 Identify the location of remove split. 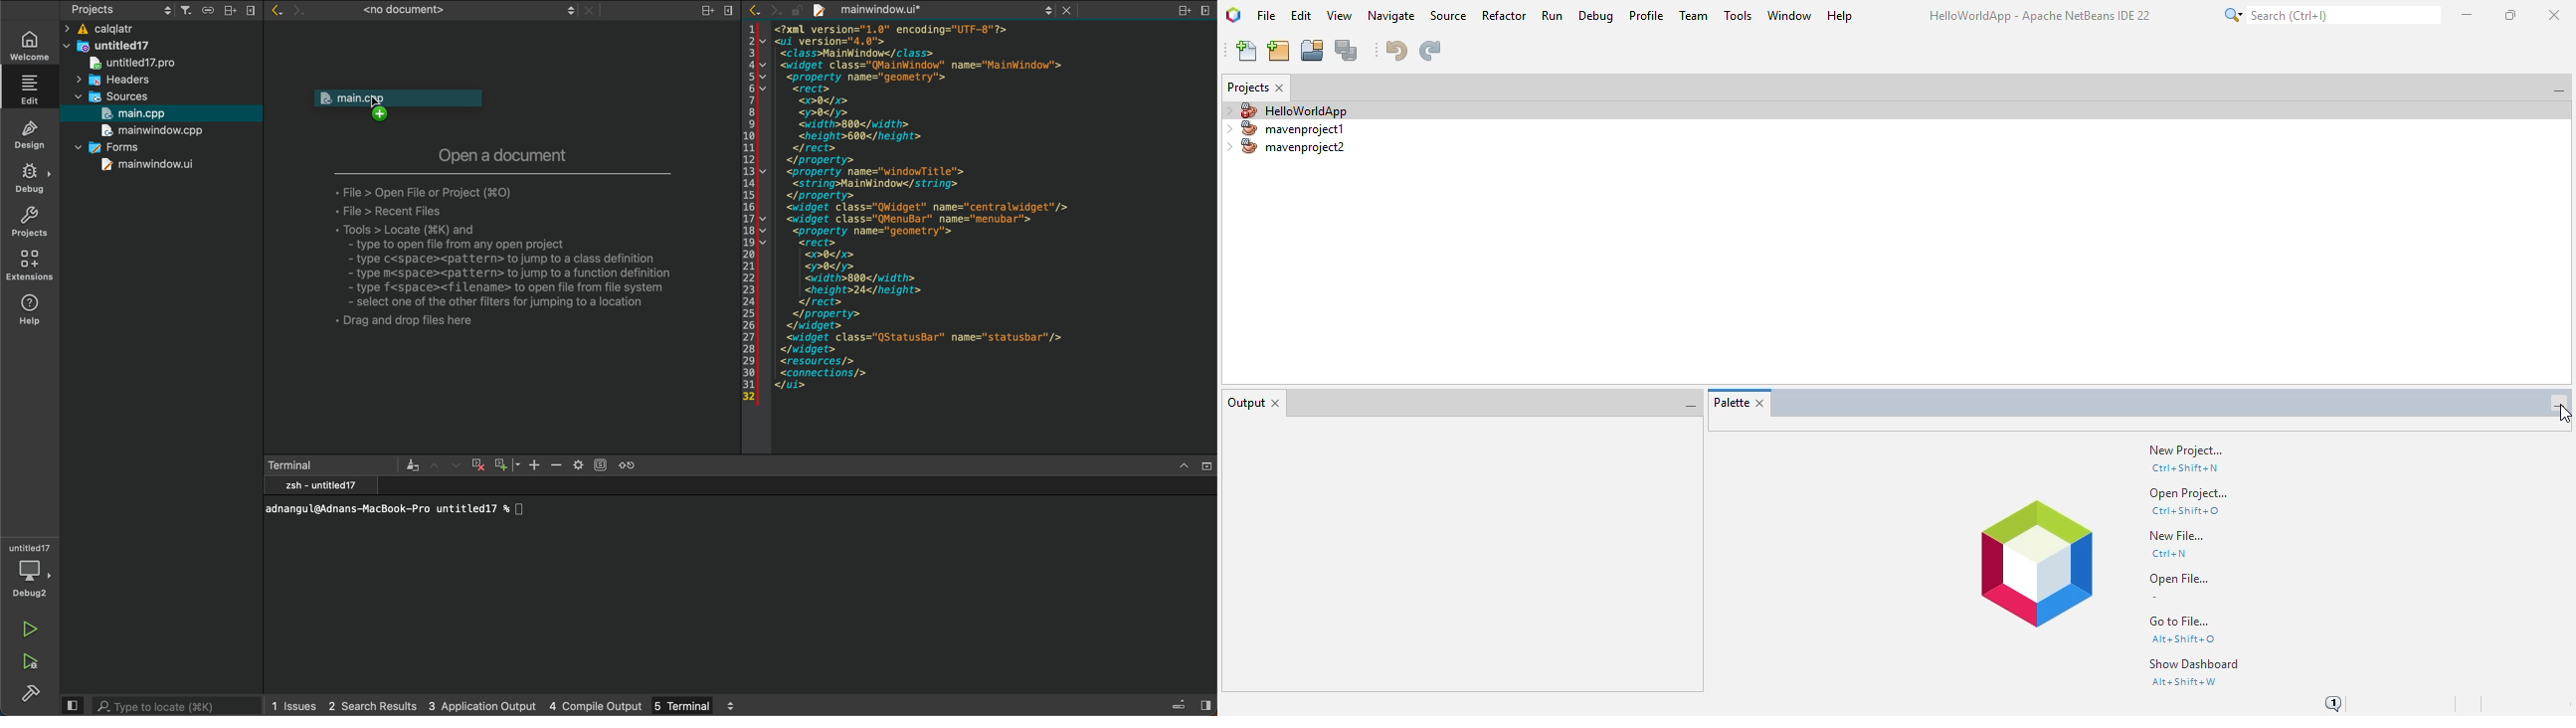
(730, 13).